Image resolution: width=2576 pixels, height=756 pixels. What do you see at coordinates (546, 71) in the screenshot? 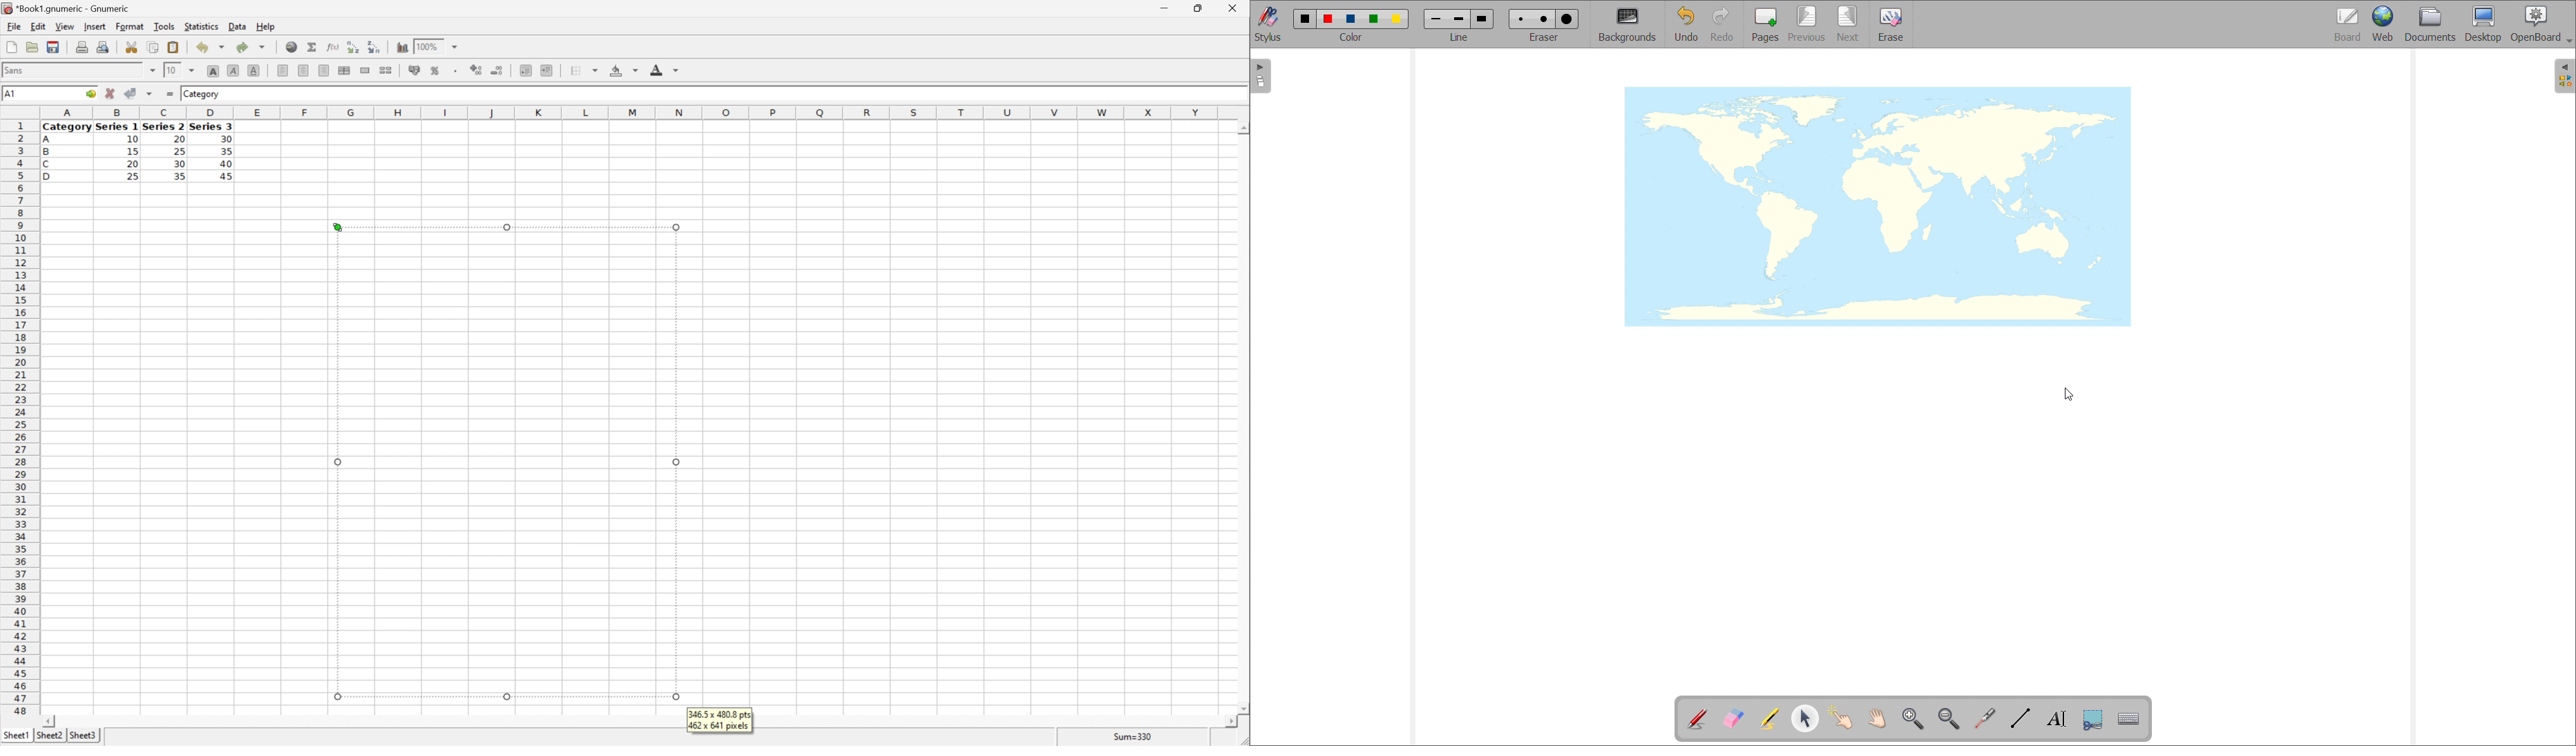
I see `Increase indent, and align the contents to the left` at bounding box center [546, 71].